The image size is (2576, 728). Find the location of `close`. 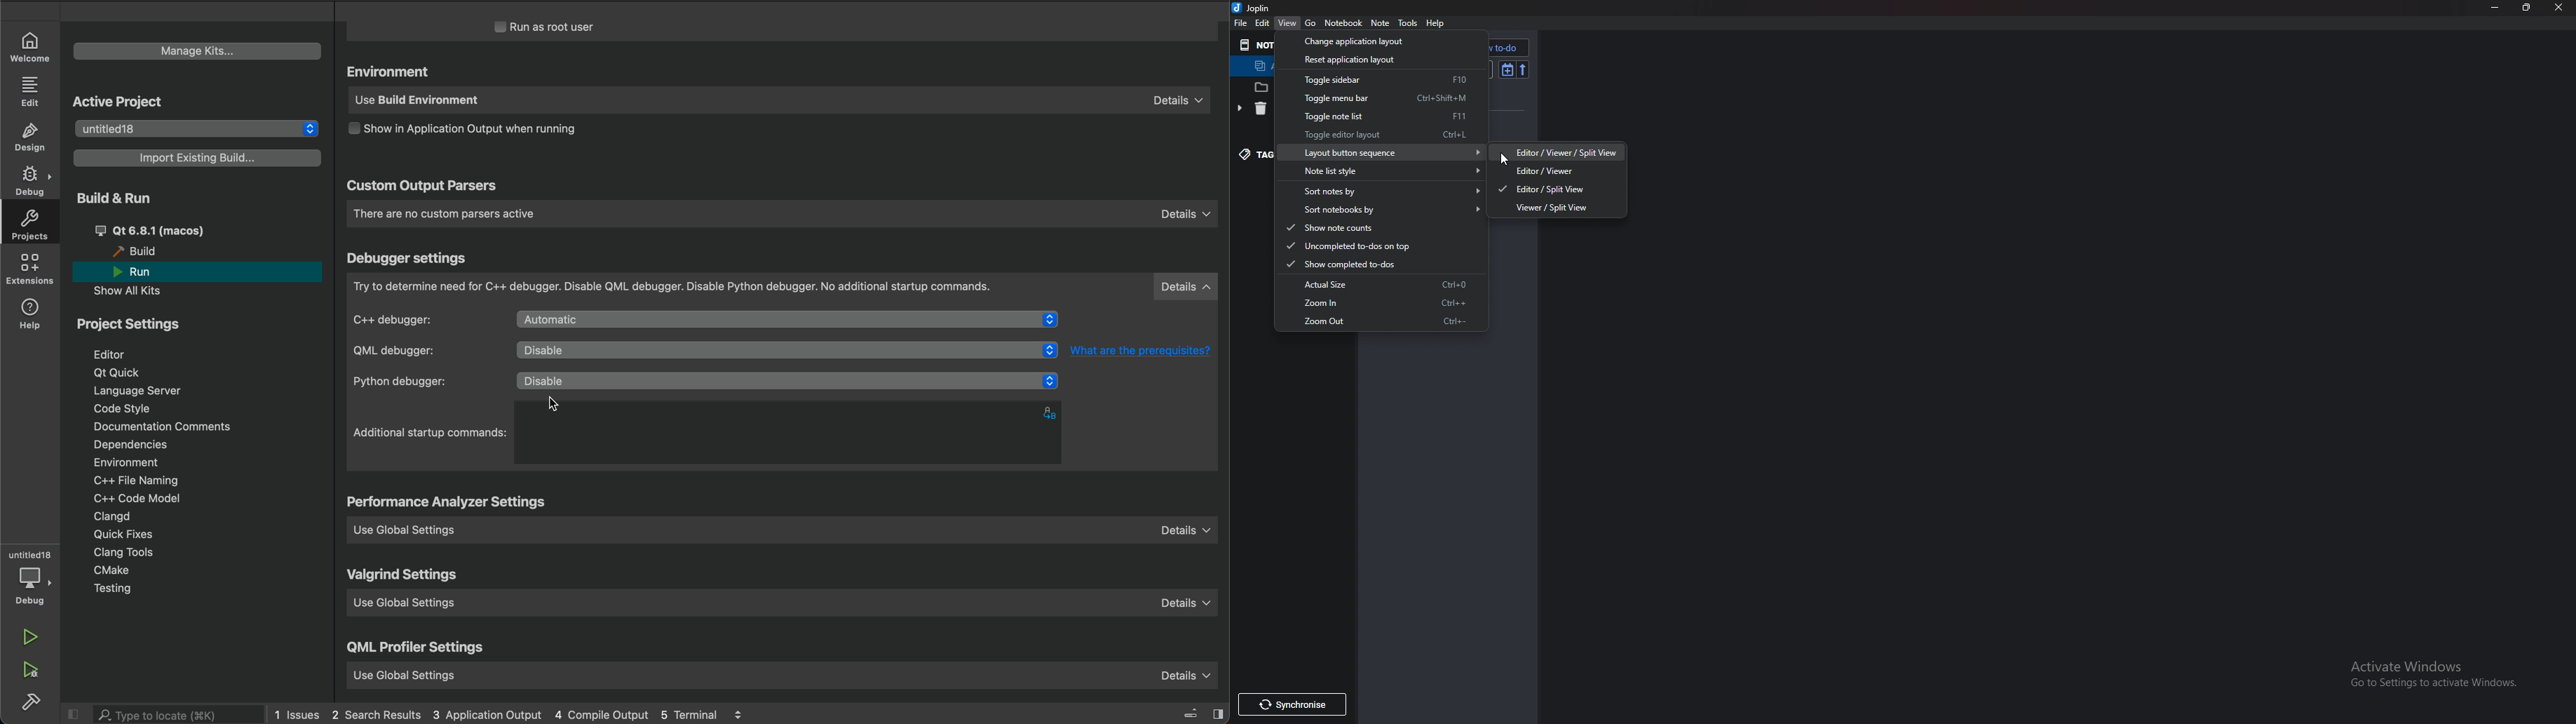

close is located at coordinates (2559, 9).